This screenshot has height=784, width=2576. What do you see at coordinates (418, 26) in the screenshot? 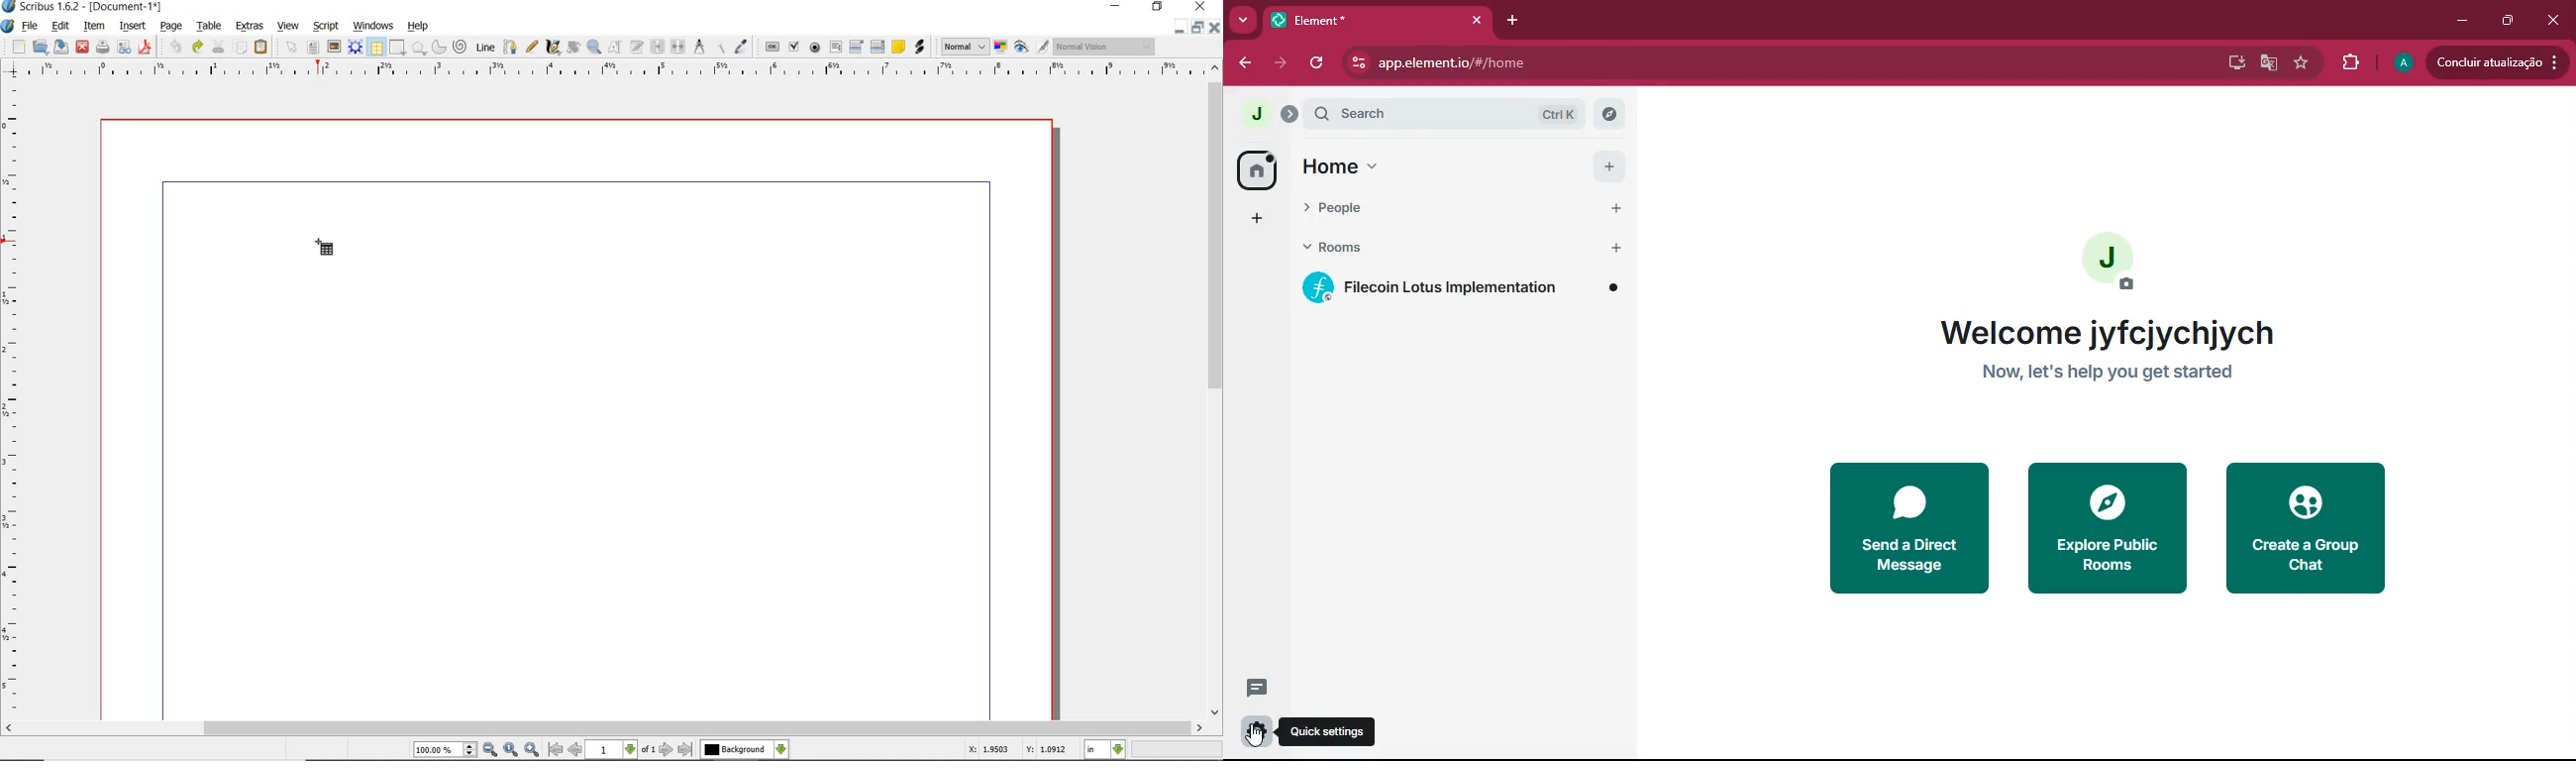
I see `help` at bounding box center [418, 26].